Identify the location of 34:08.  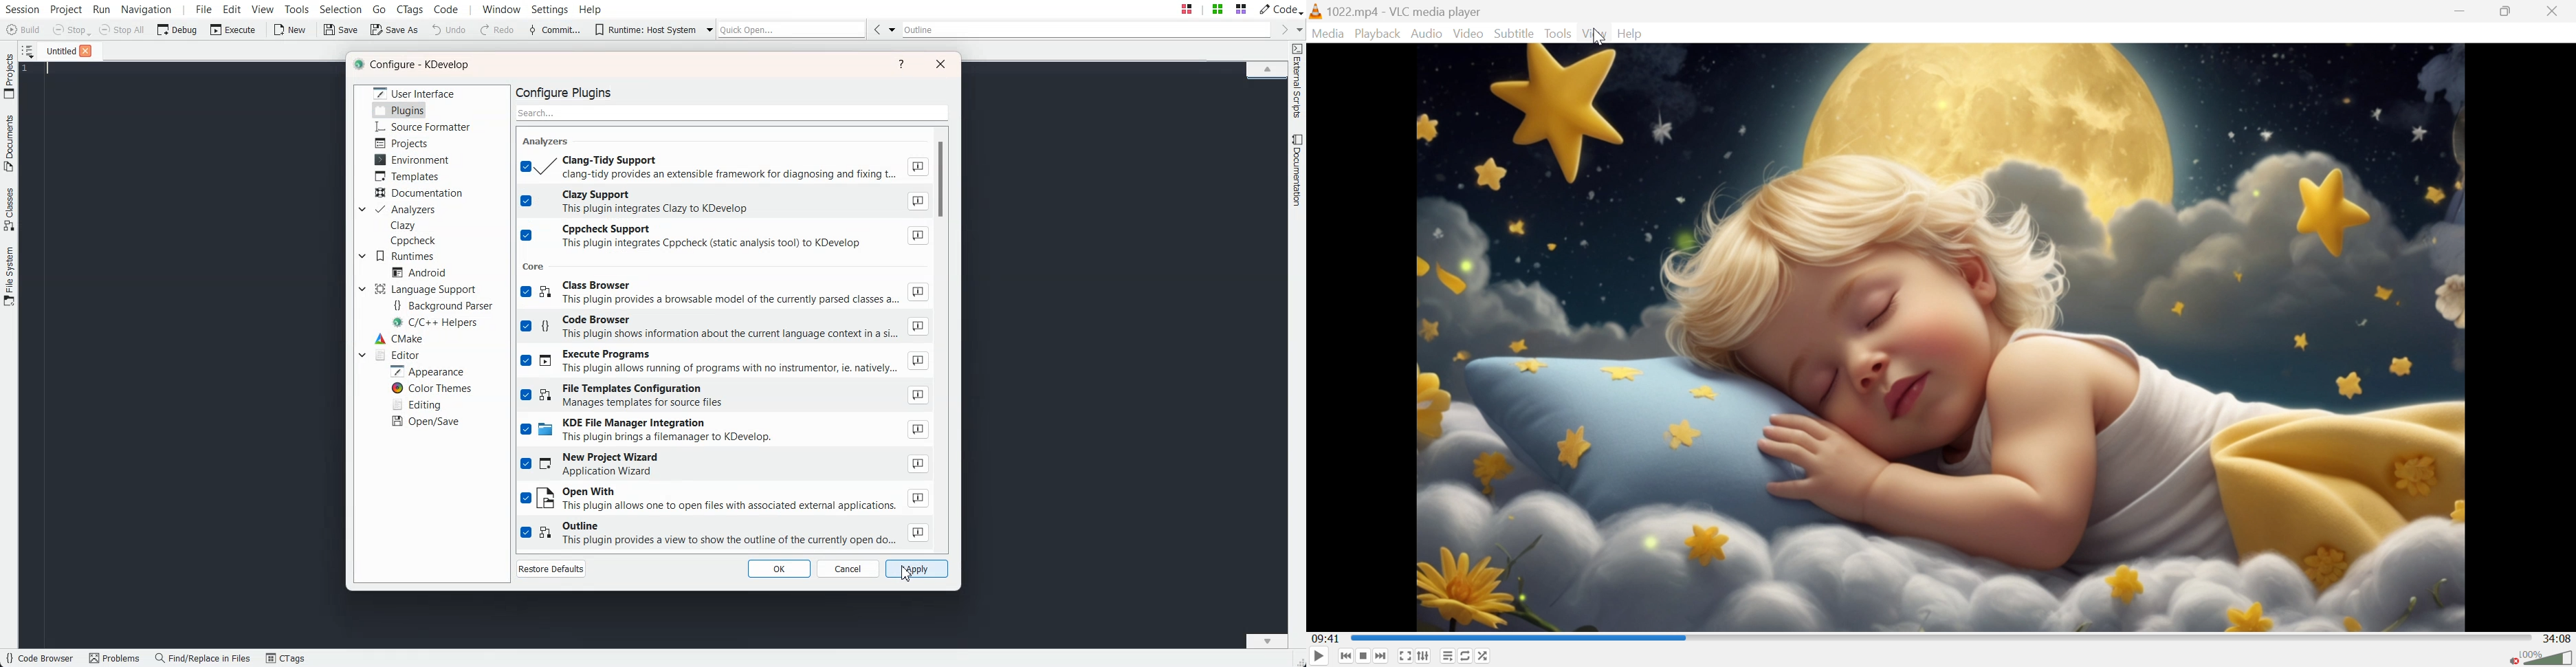
(2558, 639).